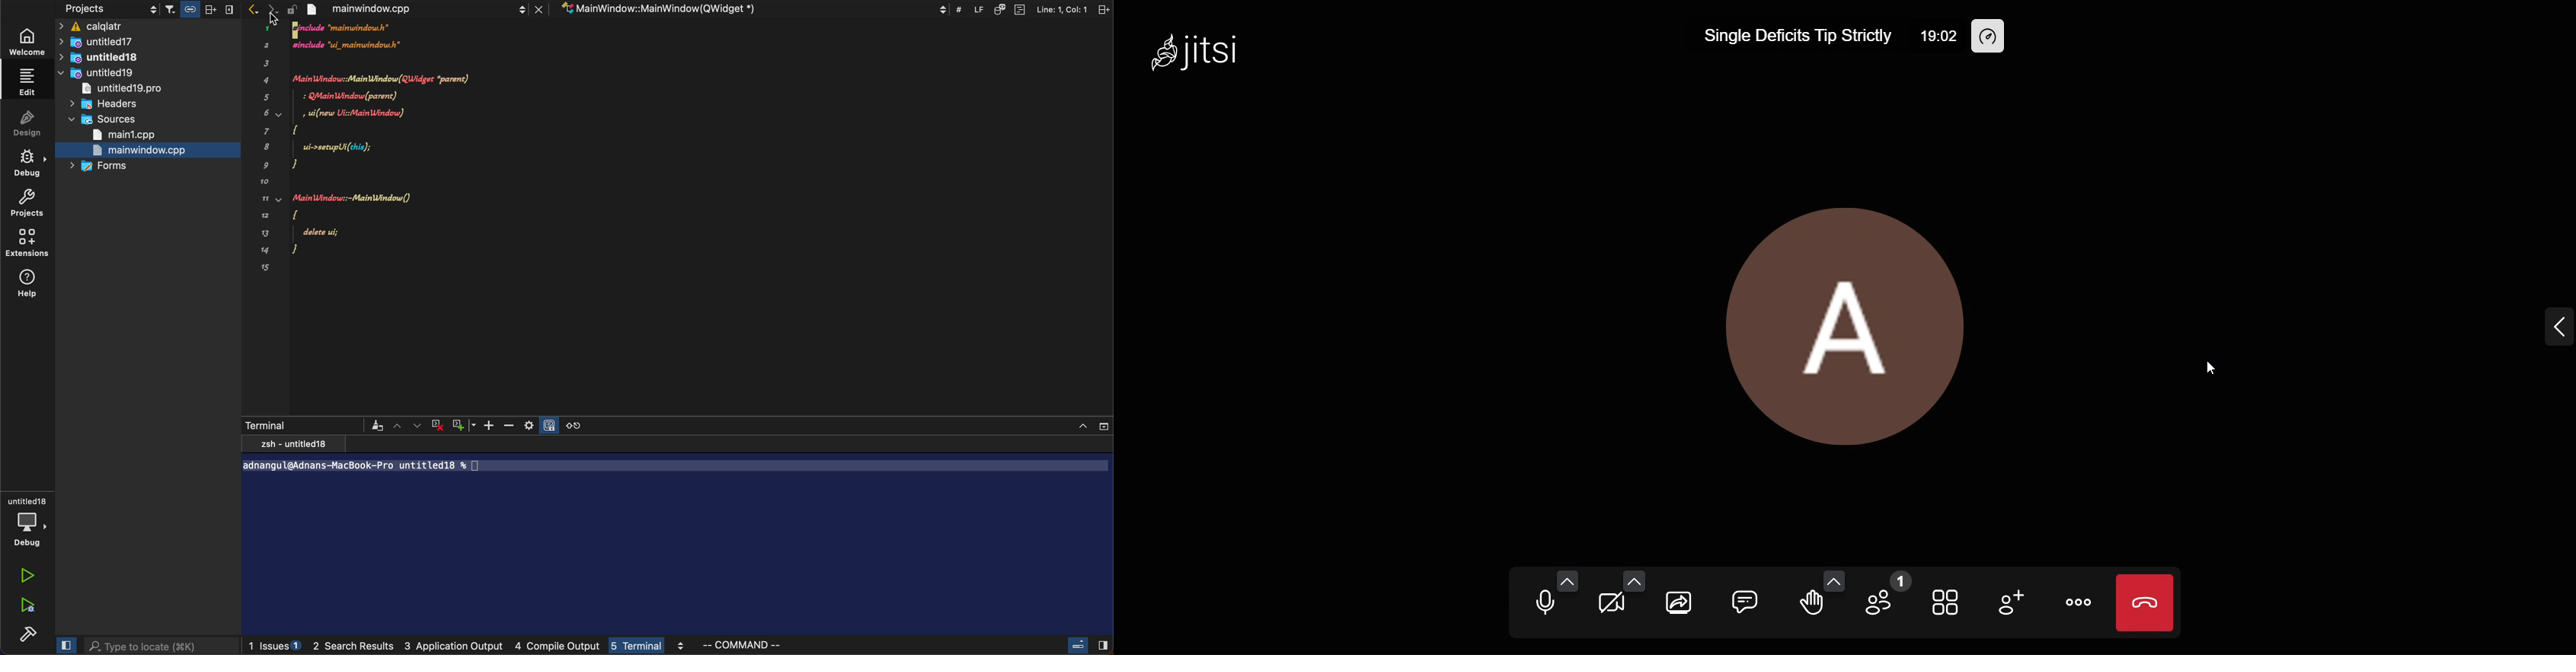  I want to click on open chat, so click(1745, 600).